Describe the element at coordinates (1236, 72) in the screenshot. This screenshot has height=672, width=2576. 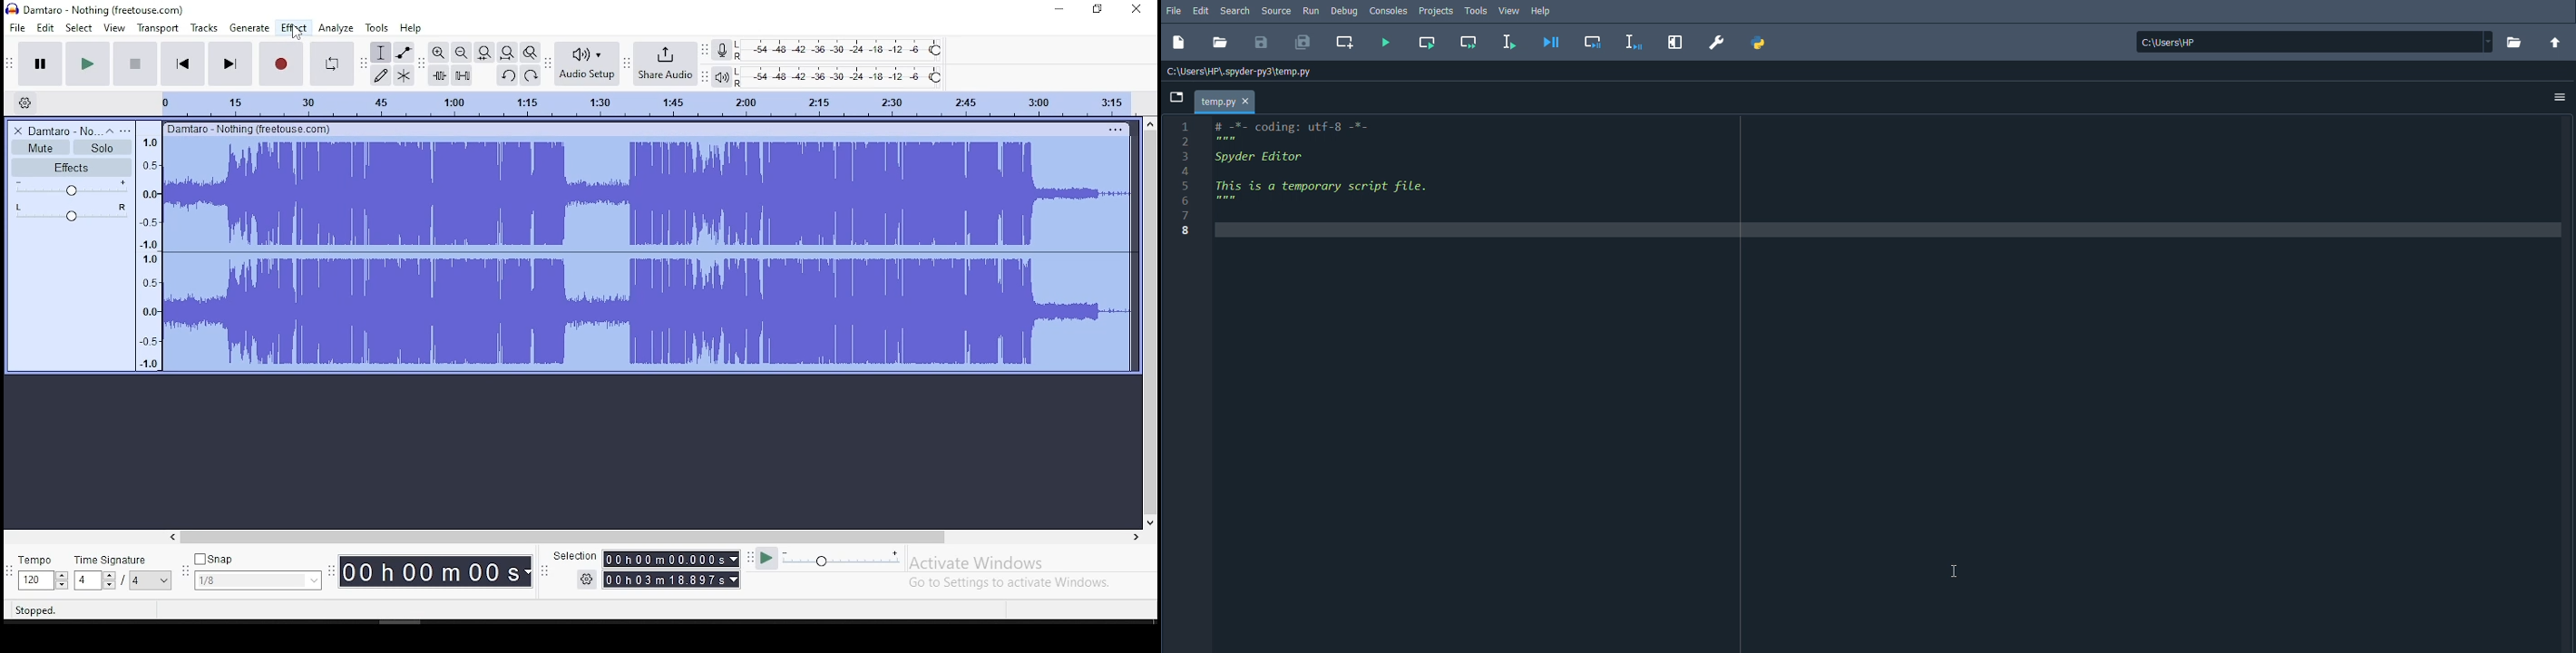
I see `C:\Users\HP\.spyder-py3\temp.py` at that location.